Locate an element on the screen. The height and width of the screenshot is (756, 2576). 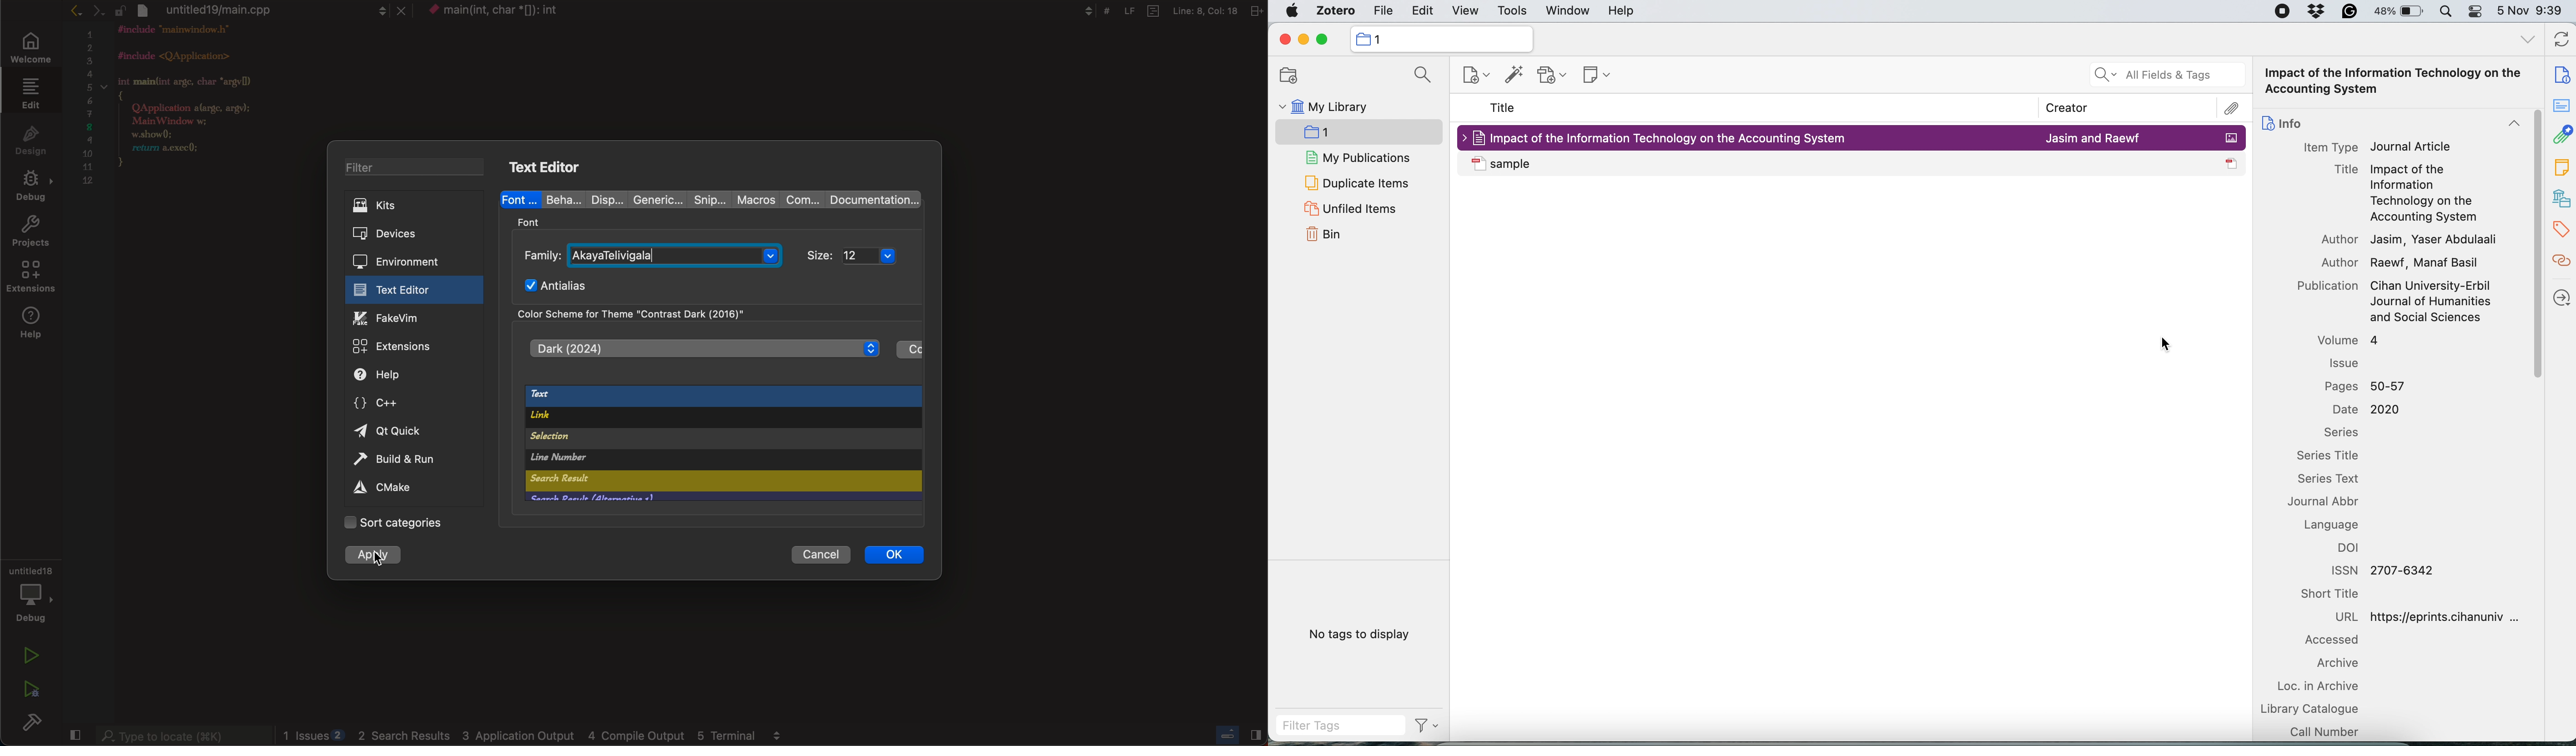
my library is located at coordinates (1334, 107).